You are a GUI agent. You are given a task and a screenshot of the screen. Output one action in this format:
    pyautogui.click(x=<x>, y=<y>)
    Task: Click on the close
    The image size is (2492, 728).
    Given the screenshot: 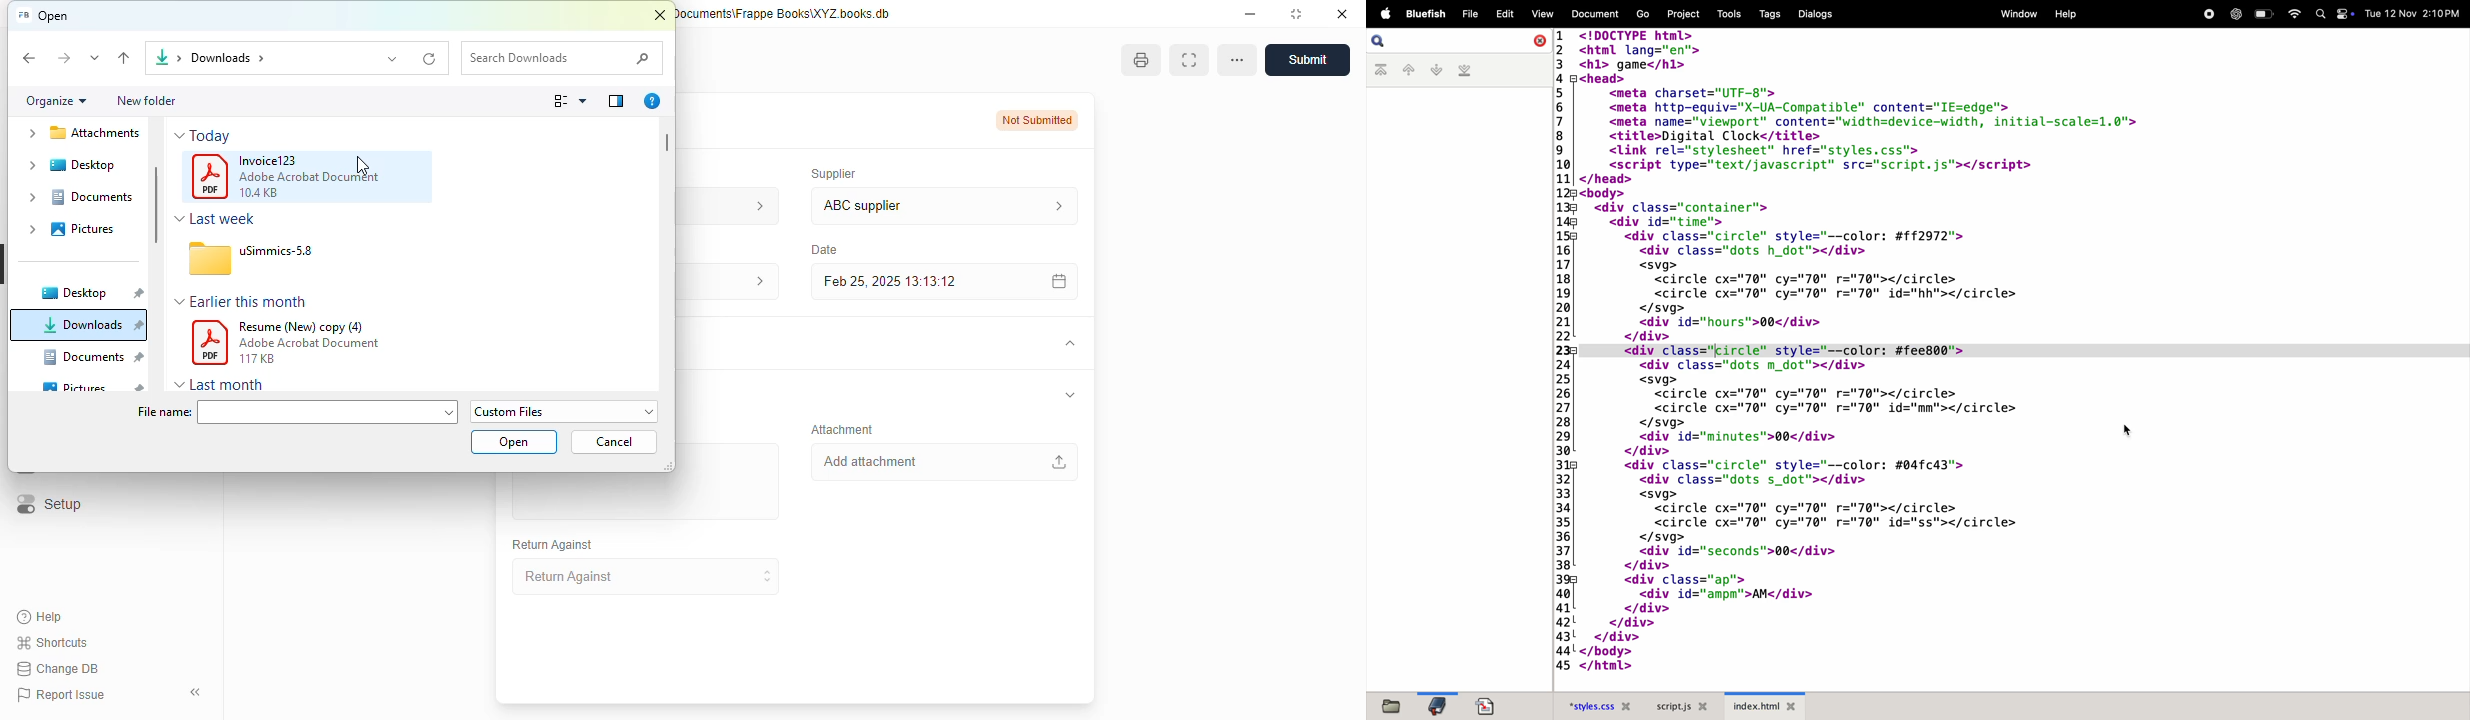 What is the action you would take?
    pyautogui.click(x=660, y=16)
    